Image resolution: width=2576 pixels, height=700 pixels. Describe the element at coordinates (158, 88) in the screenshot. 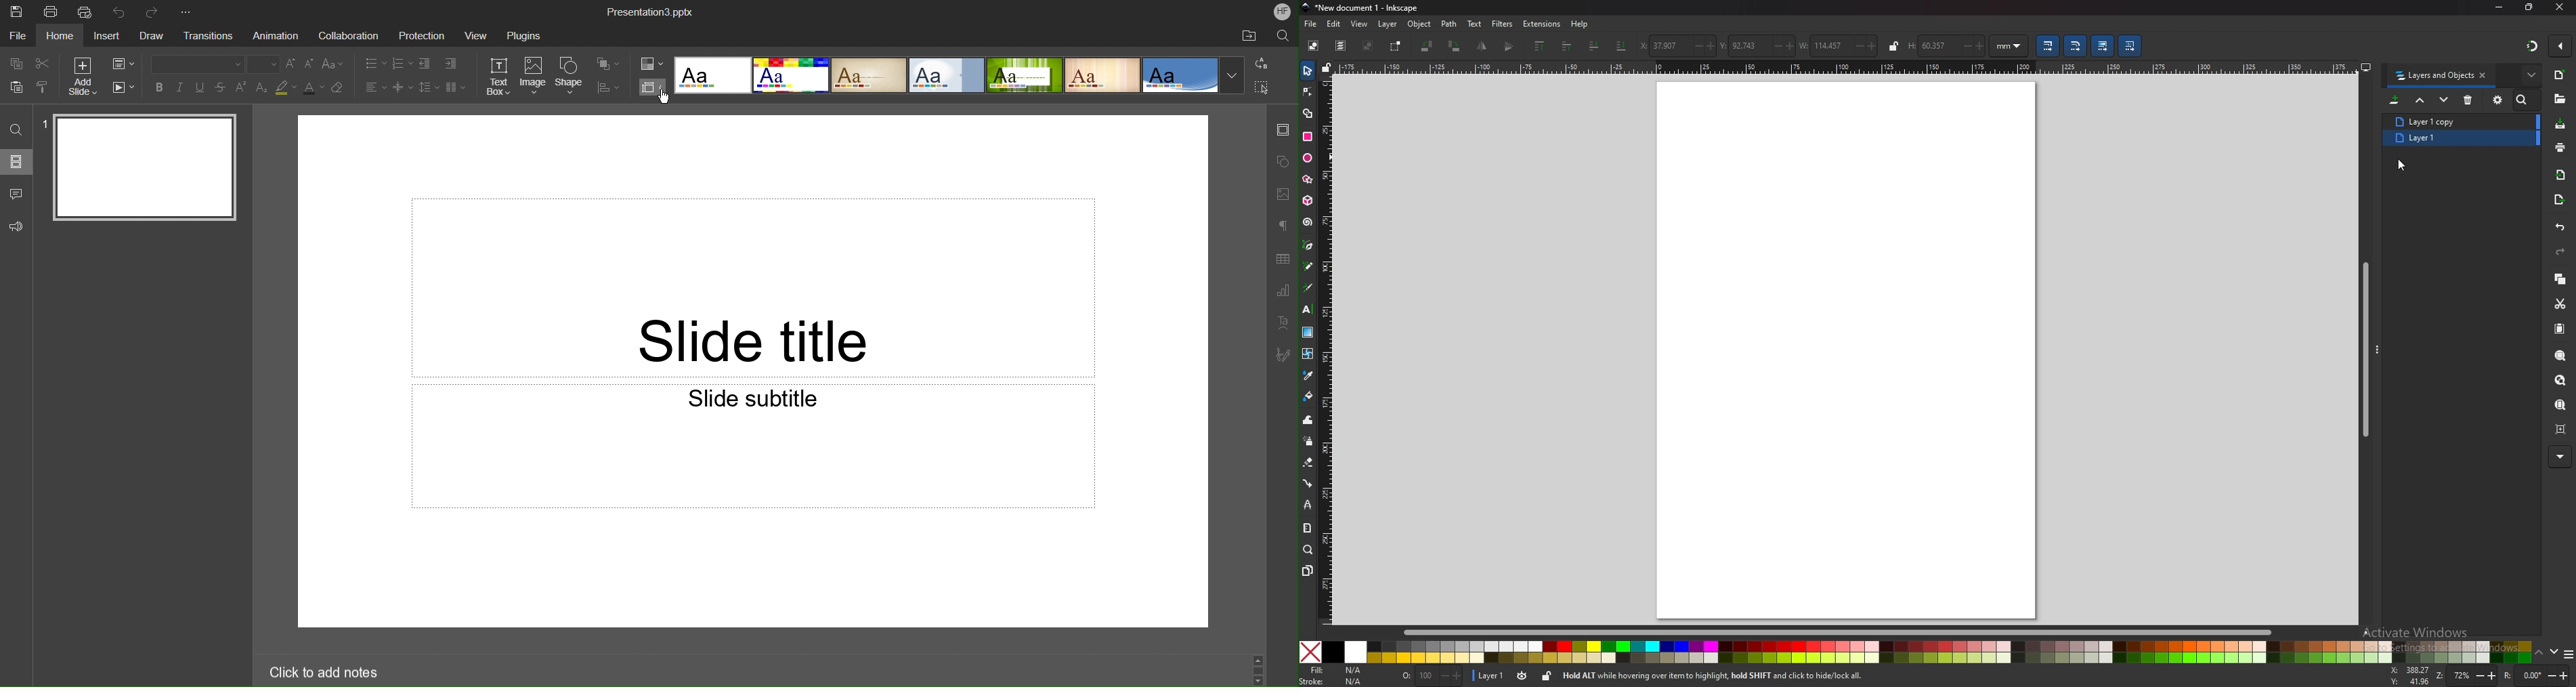

I see `Bold` at that location.